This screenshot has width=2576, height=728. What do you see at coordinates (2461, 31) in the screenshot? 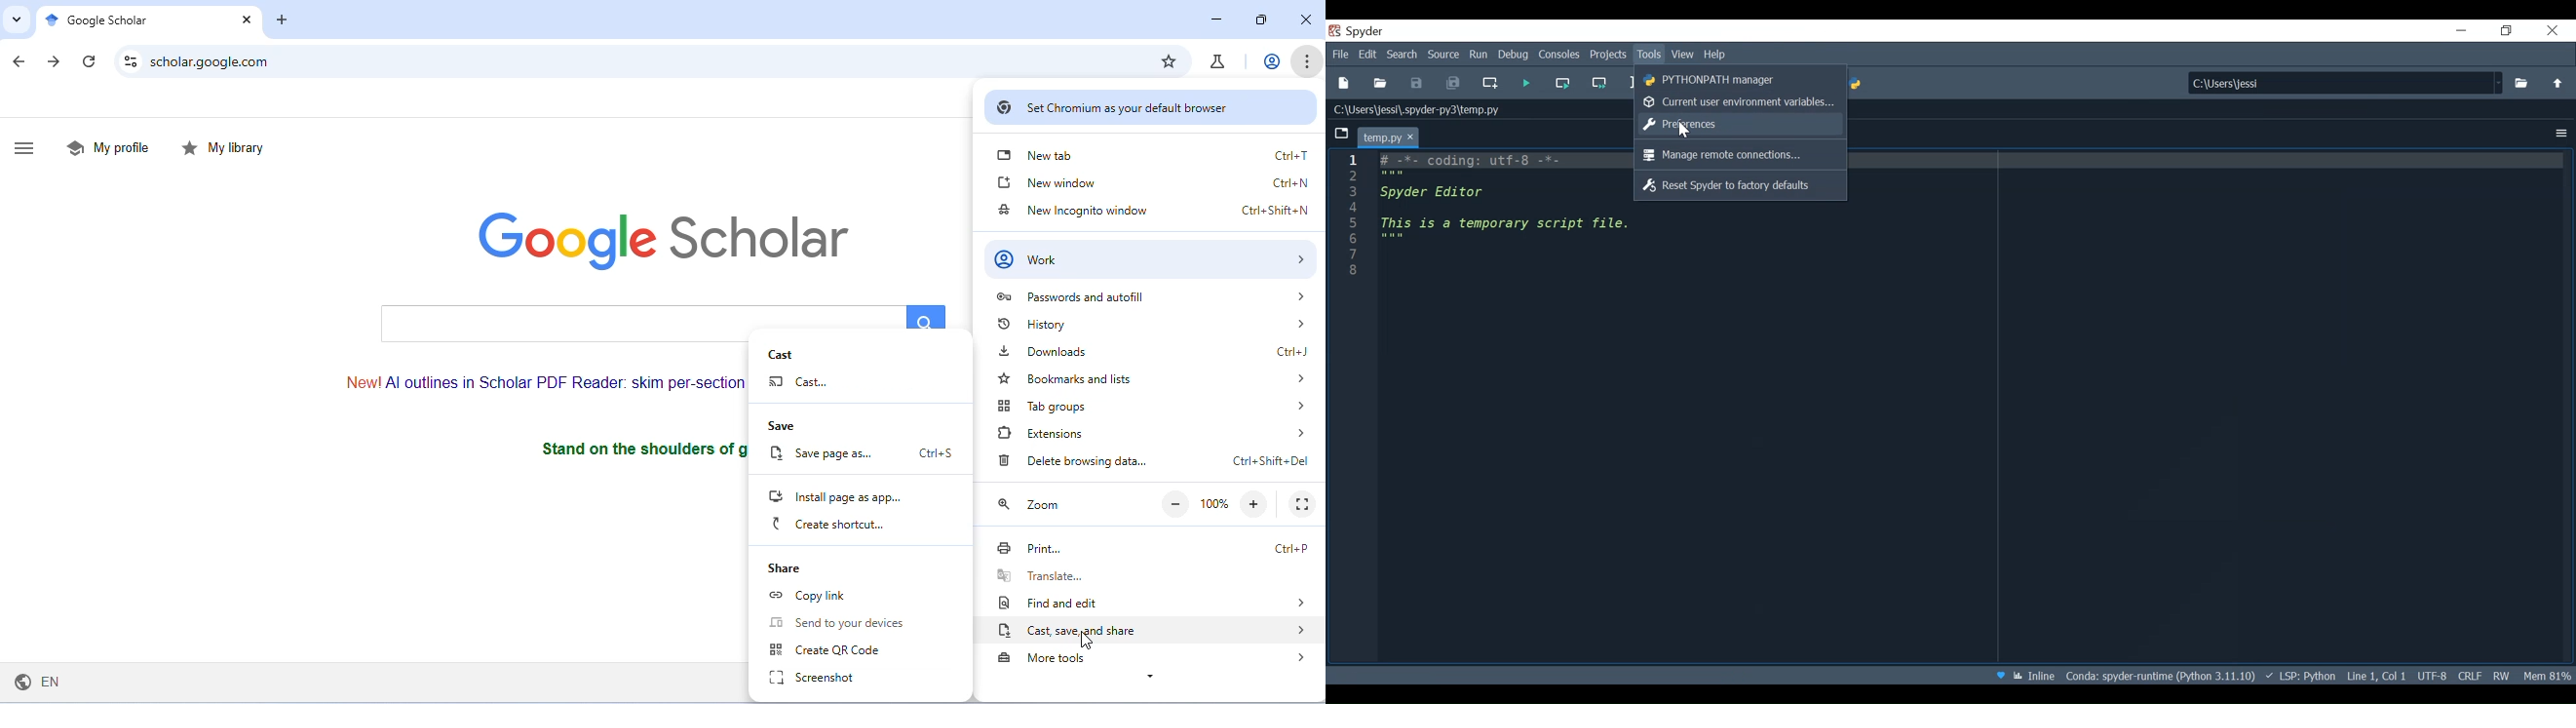
I see `Minimize` at bounding box center [2461, 31].